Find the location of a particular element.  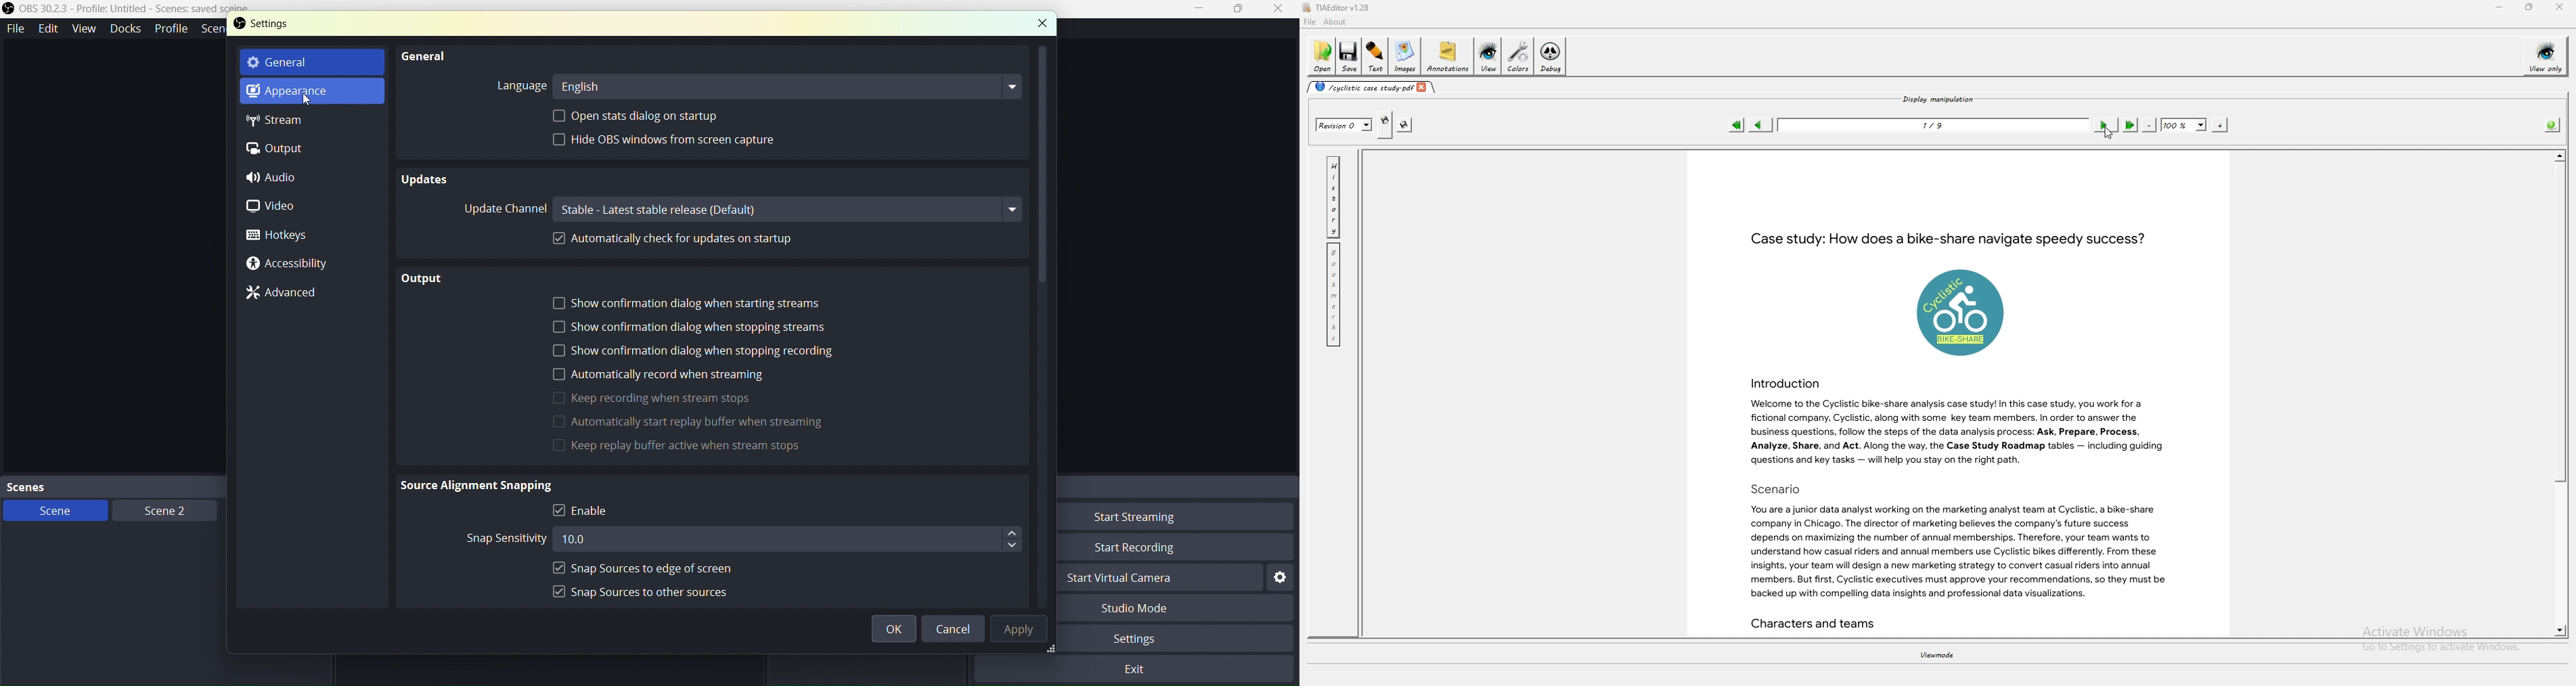

Snap SOurces  to edge of screen is located at coordinates (659, 570).